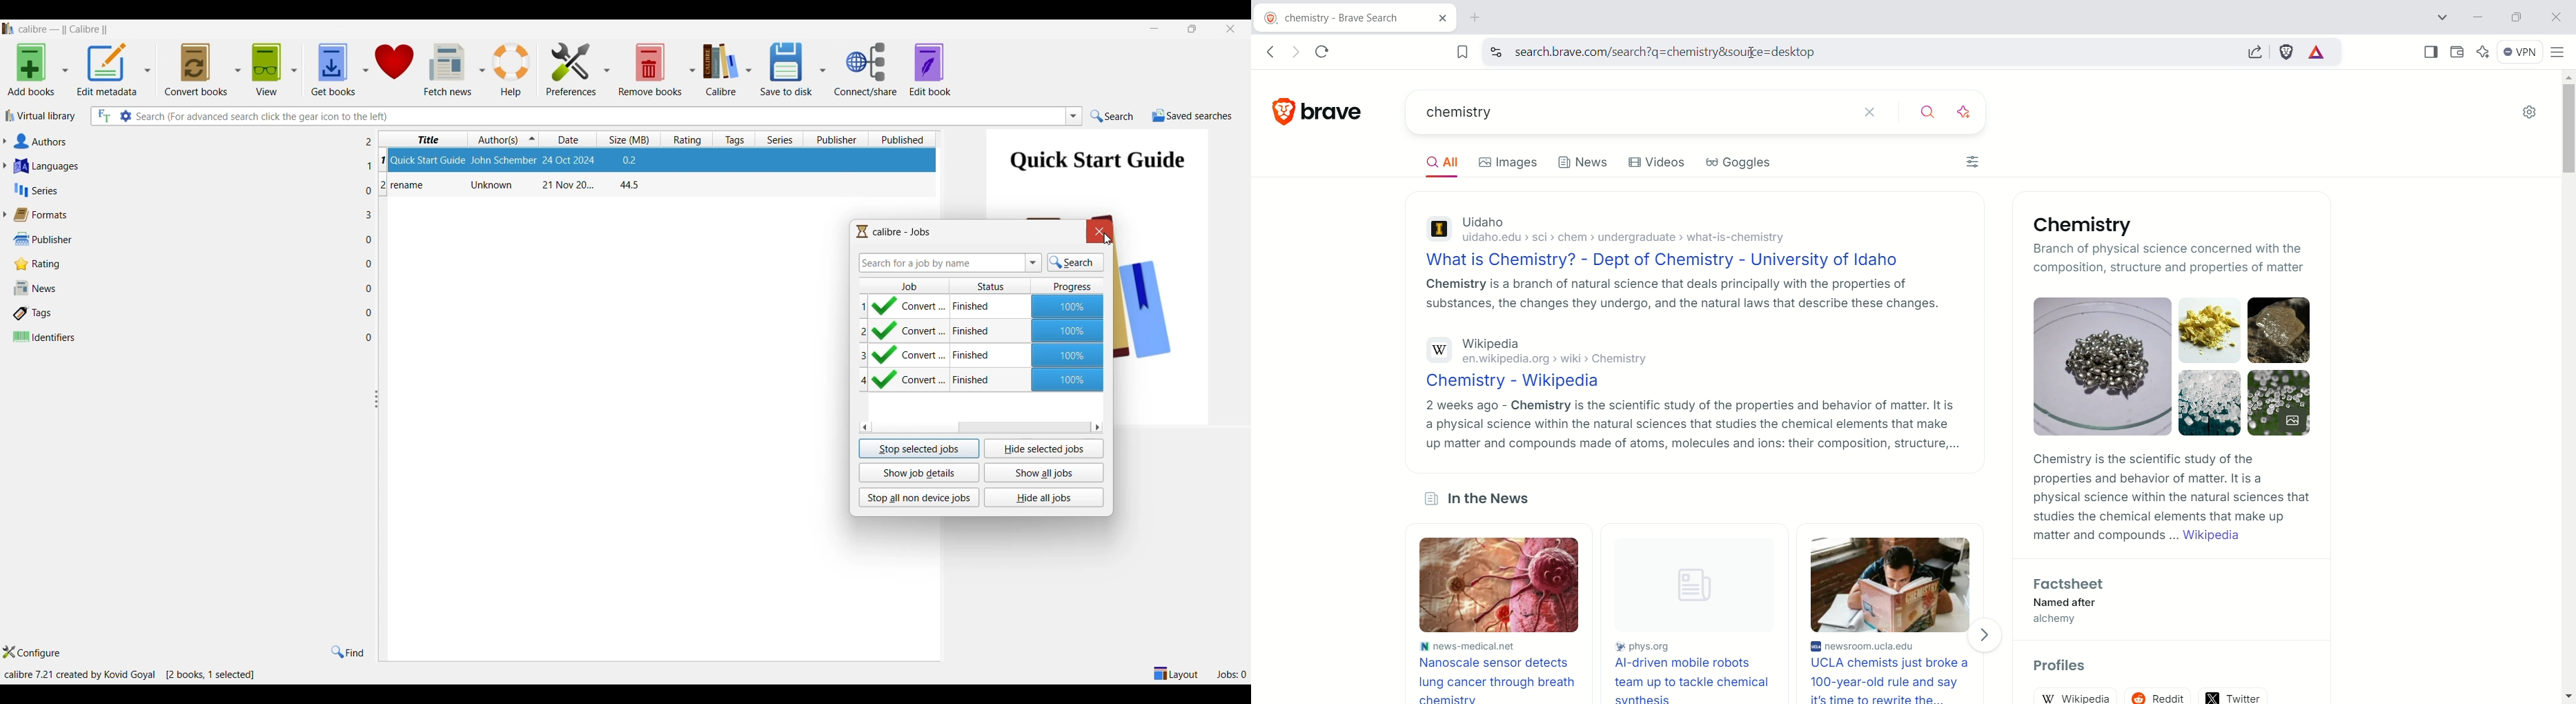 Image resolution: width=2576 pixels, height=728 pixels. What do you see at coordinates (481, 69) in the screenshot?
I see `Fetch news column` at bounding box center [481, 69].